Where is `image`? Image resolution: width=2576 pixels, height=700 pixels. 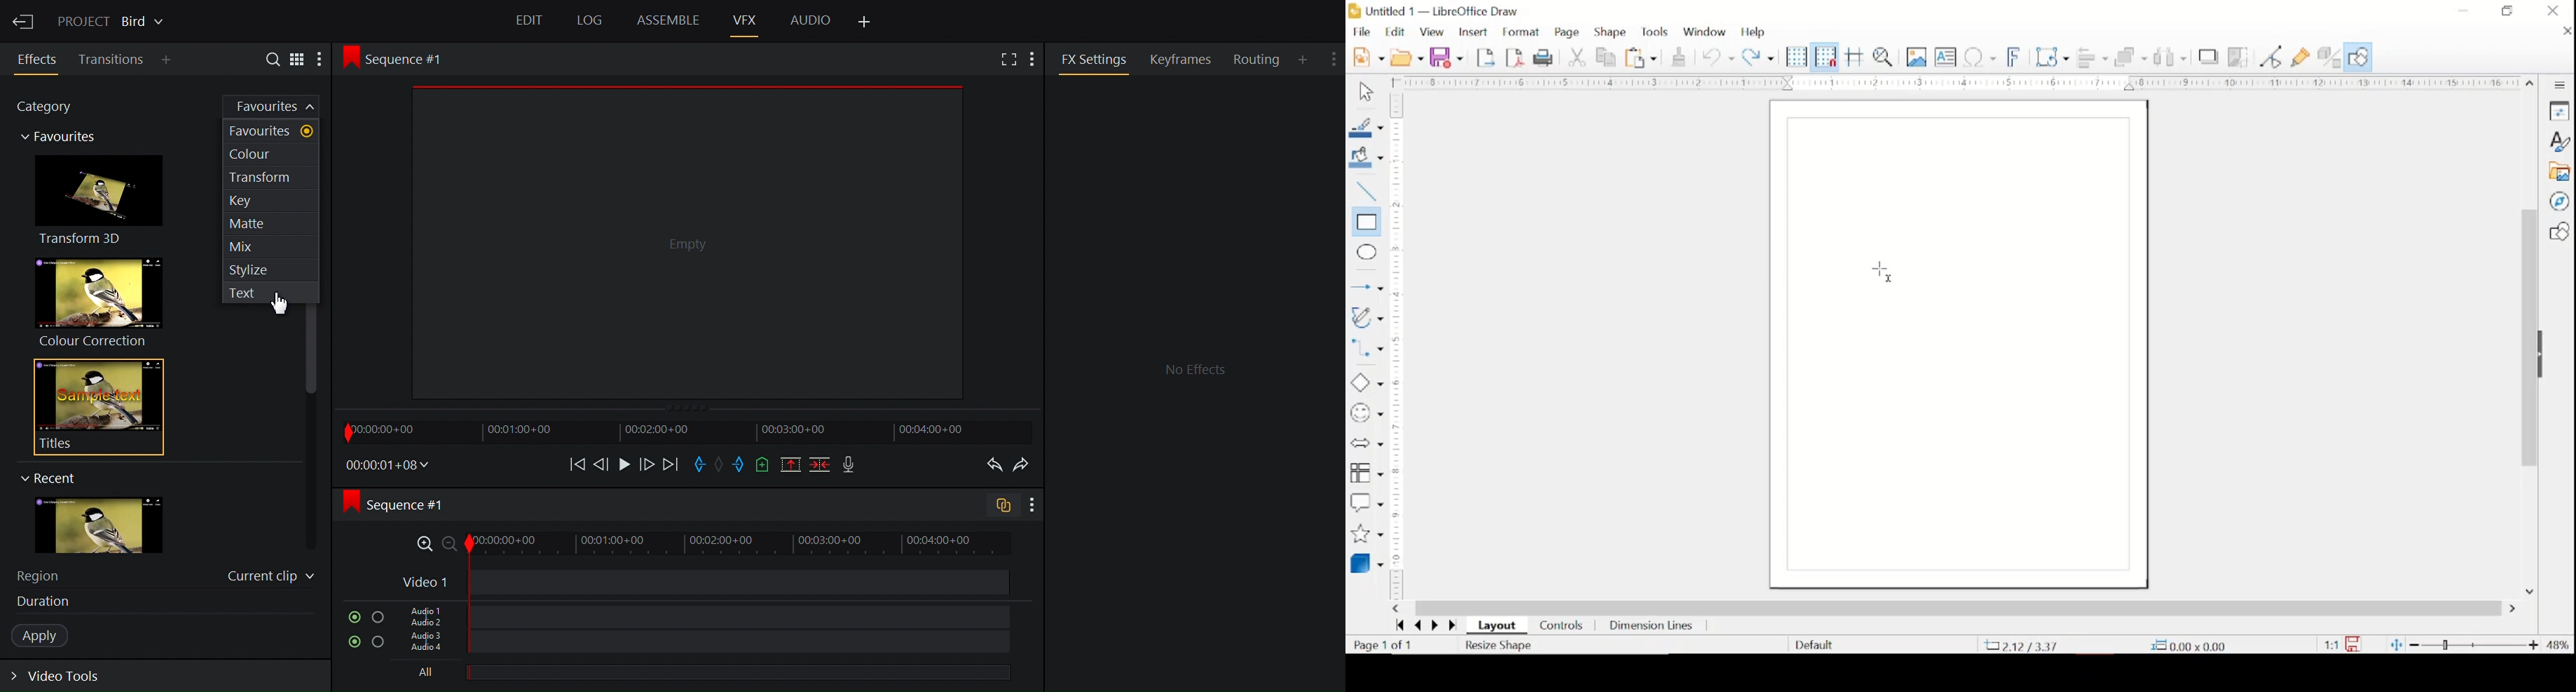
image is located at coordinates (113, 526).